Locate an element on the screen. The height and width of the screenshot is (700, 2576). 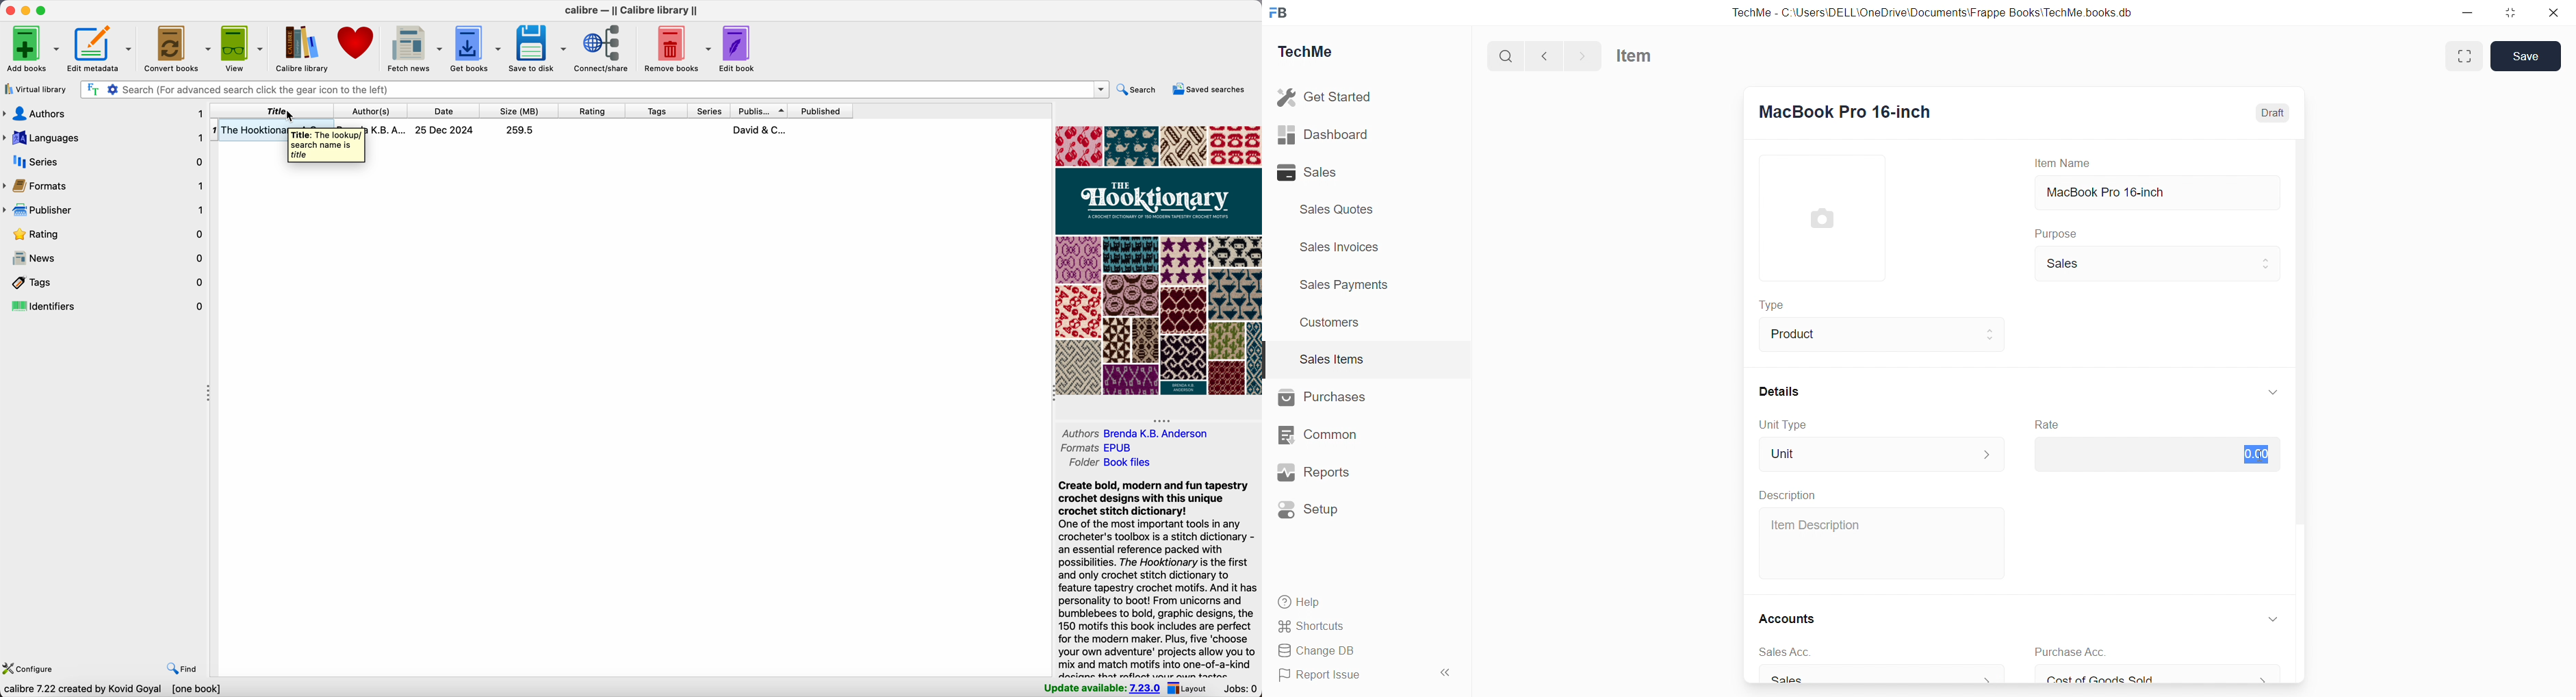
series is located at coordinates (105, 161).